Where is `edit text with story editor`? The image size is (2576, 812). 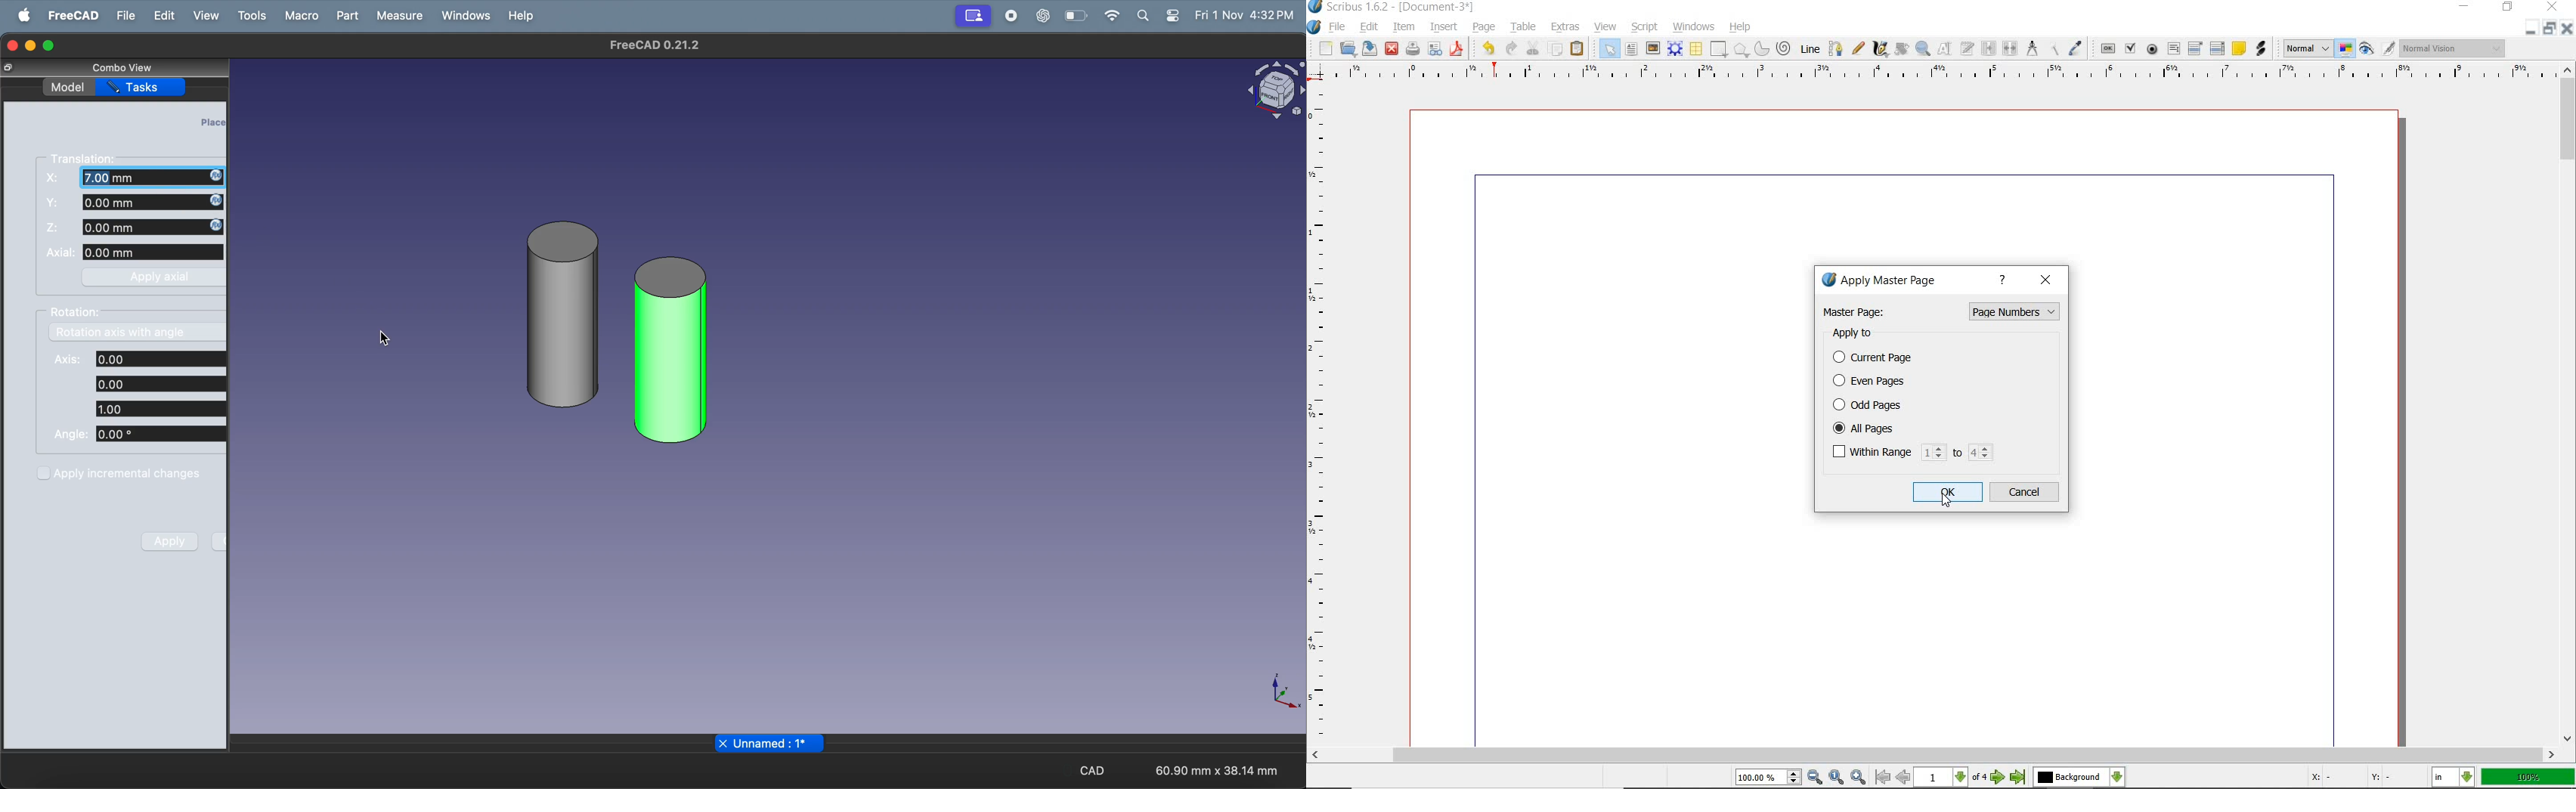 edit text with story editor is located at coordinates (1966, 48).